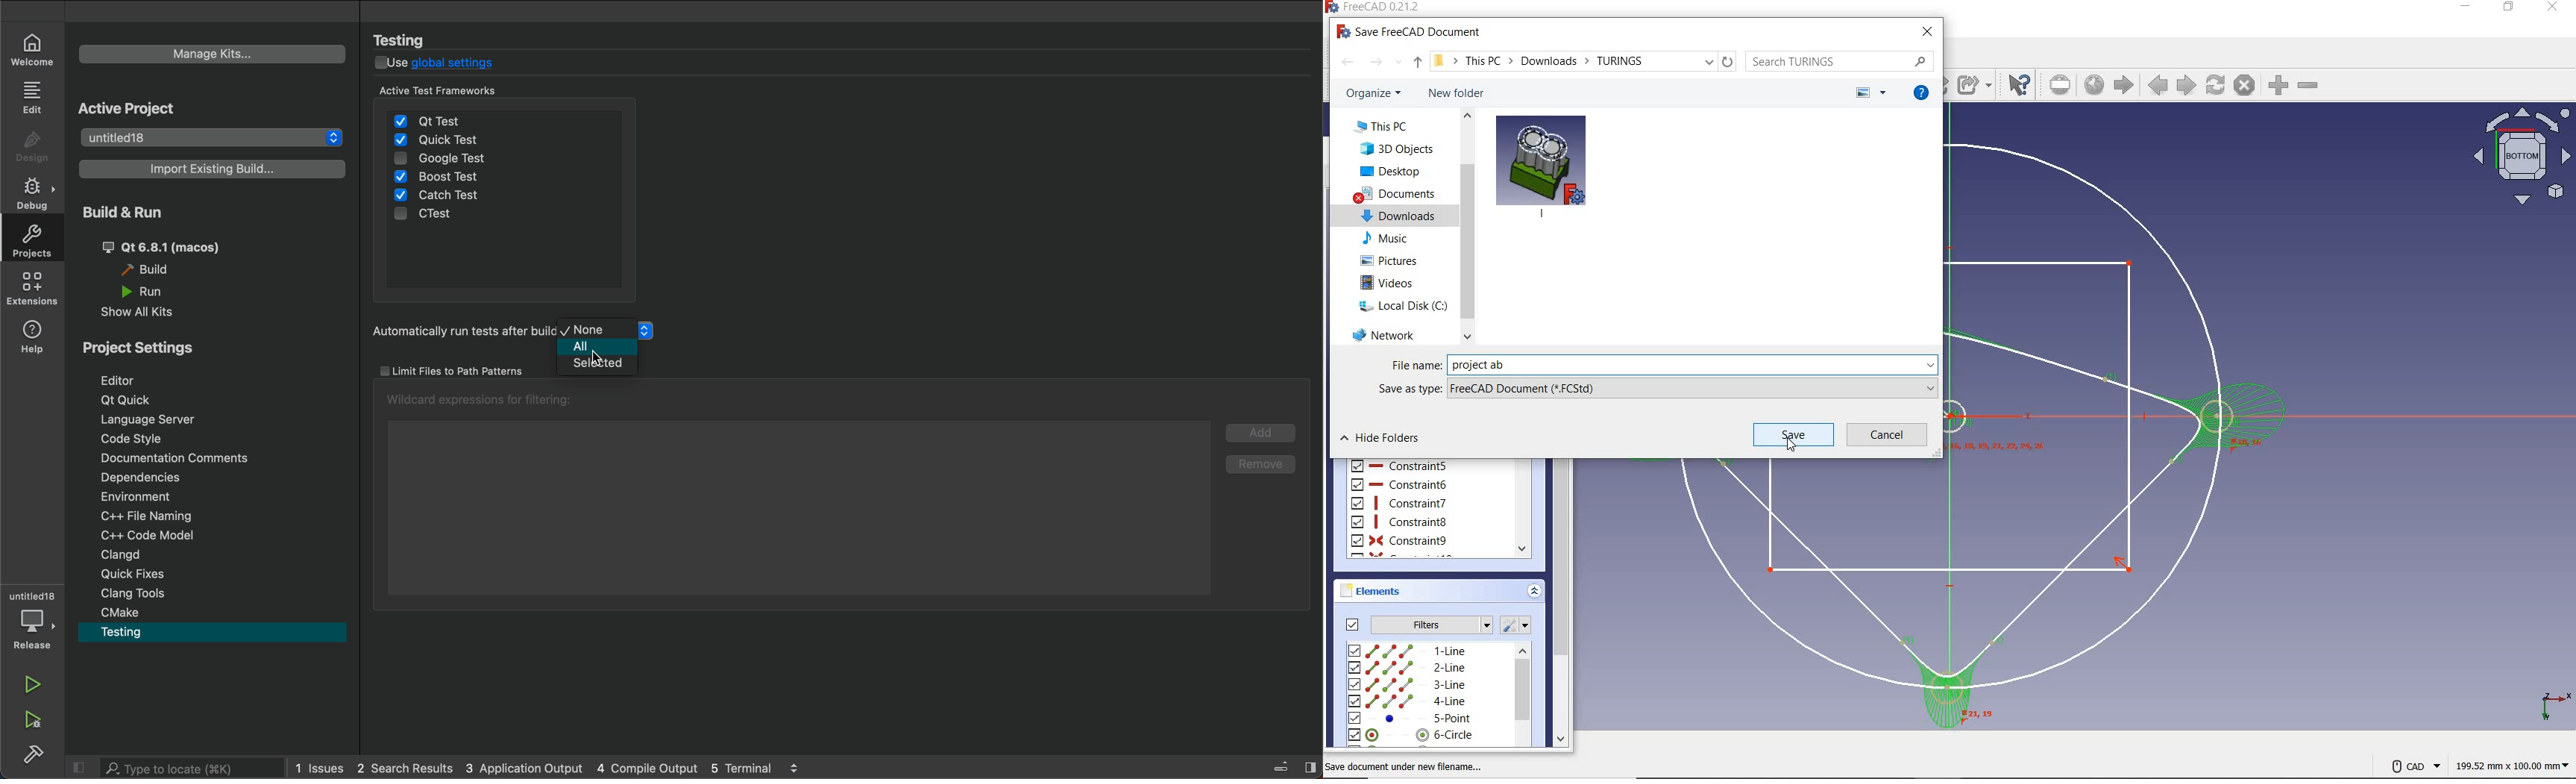  What do you see at coordinates (1375, 93) in the screenshot?
I see `organize` at bounding box center [1375, 93].